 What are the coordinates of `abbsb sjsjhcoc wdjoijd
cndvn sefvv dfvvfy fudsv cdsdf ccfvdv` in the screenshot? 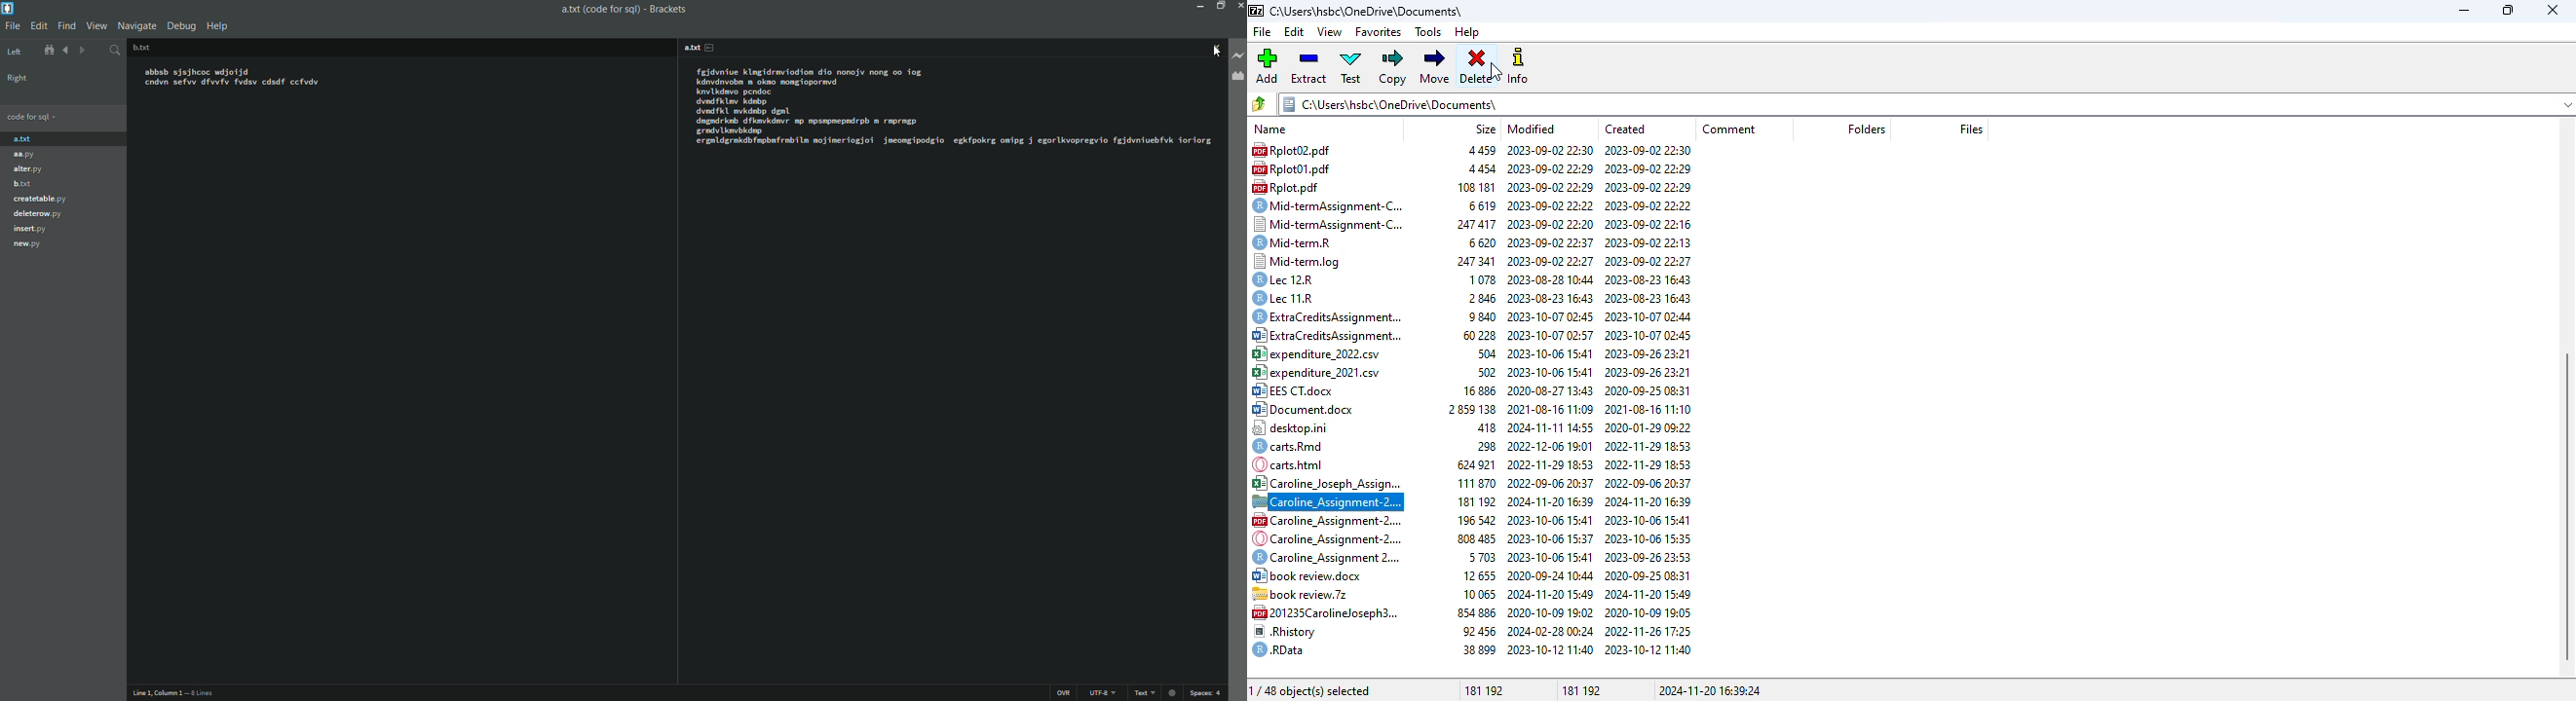 It's located at (318, 88).